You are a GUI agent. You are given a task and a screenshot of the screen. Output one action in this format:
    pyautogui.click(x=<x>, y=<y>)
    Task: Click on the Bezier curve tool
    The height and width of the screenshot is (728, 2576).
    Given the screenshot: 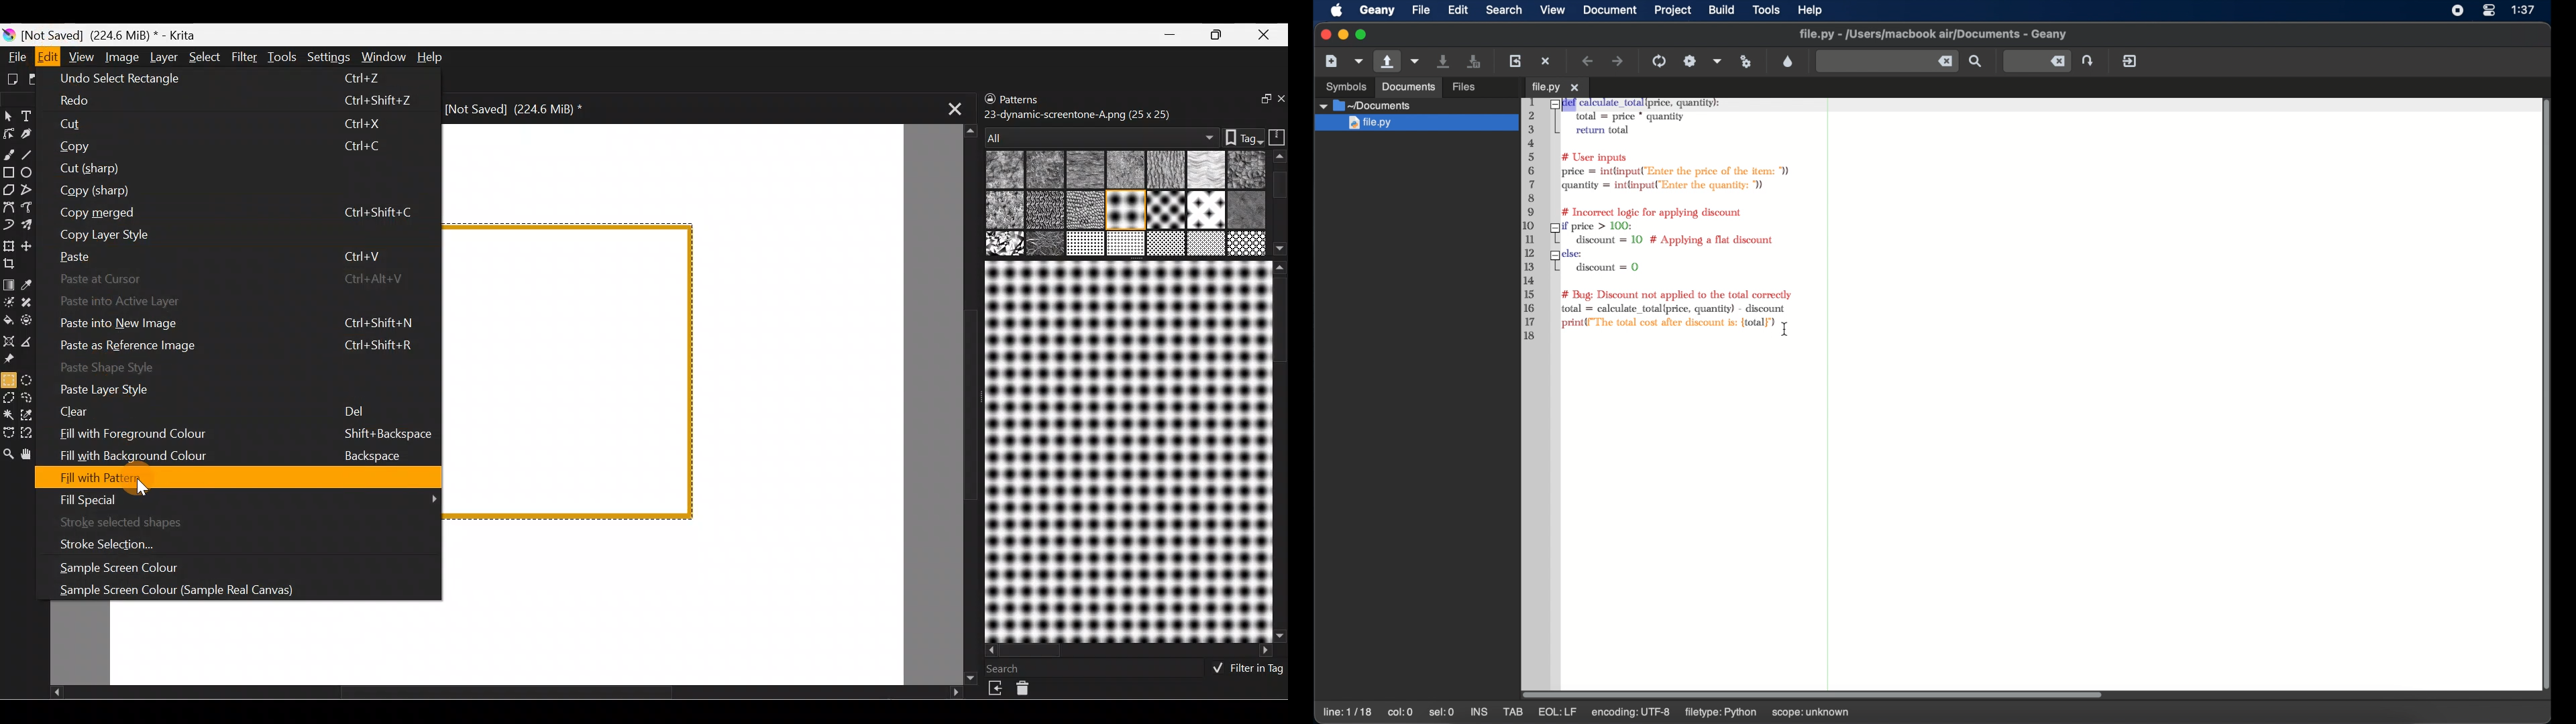 What is the action you would take?
    pyautogui.click(x=8, y=208)
    